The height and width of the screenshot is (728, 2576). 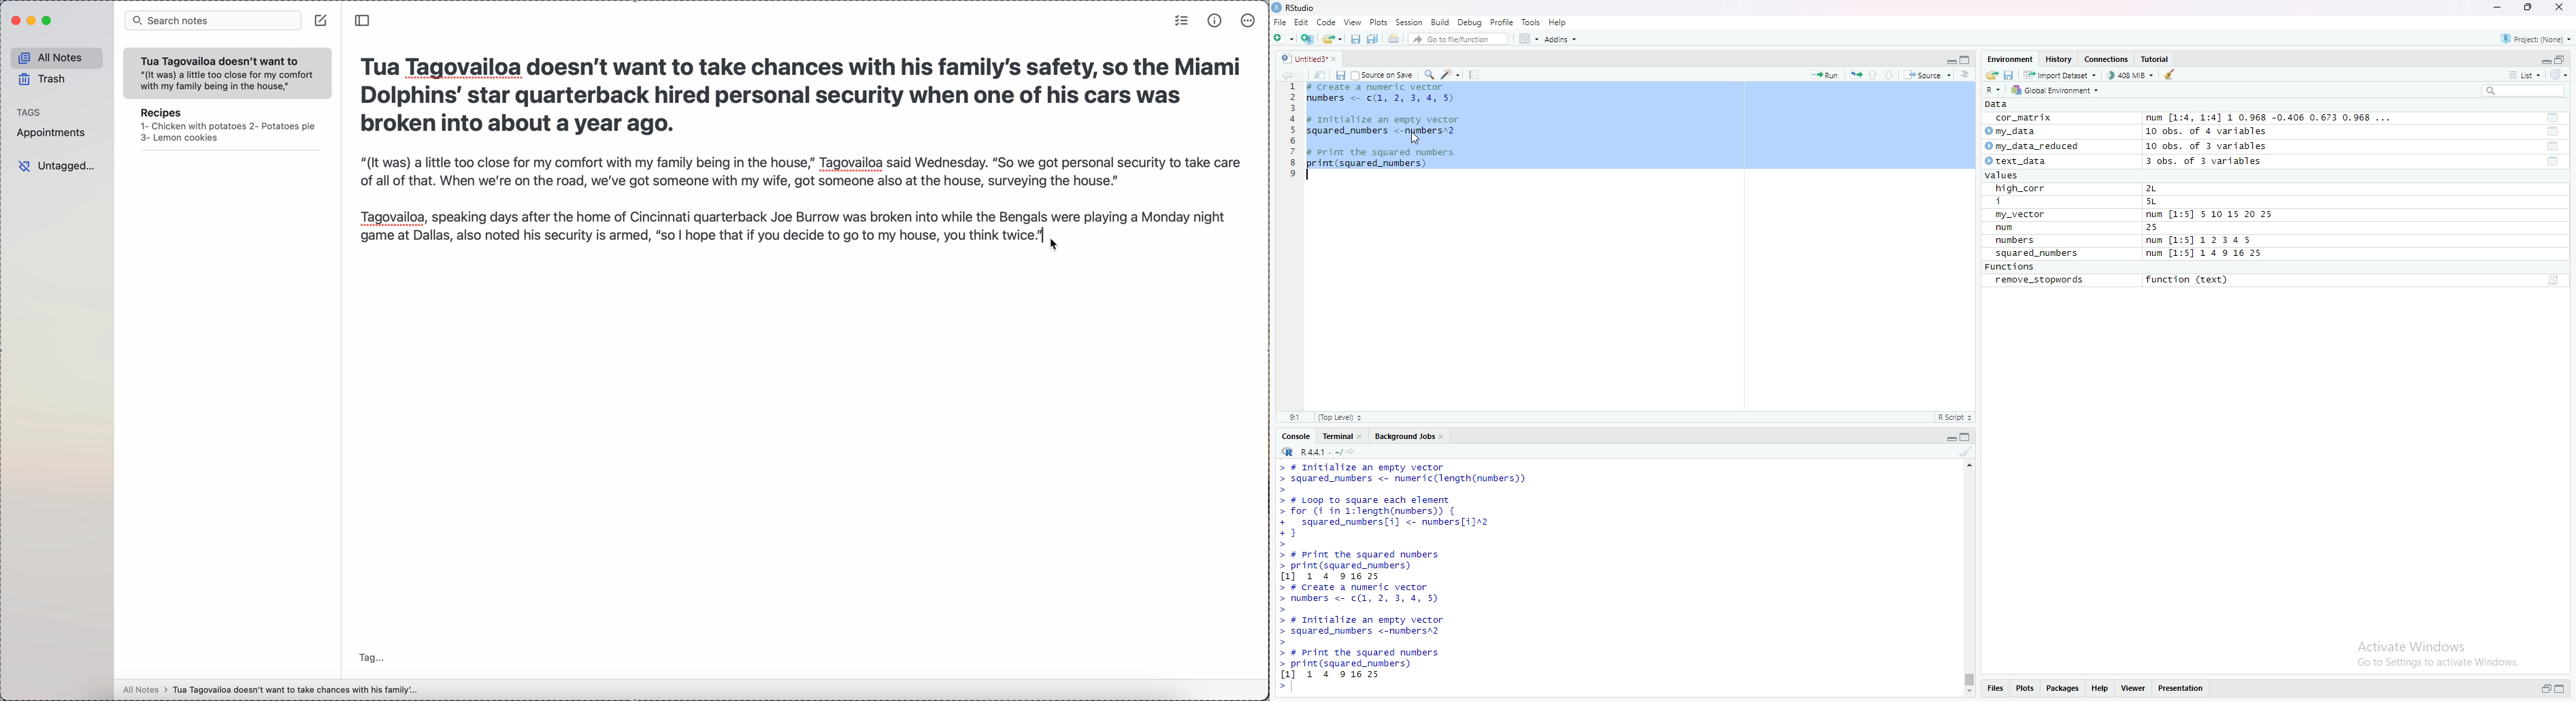 What do you see at coordinates (1967, 59) in the screenshot?
I see `maximize` at bounding box center [1967, 59].